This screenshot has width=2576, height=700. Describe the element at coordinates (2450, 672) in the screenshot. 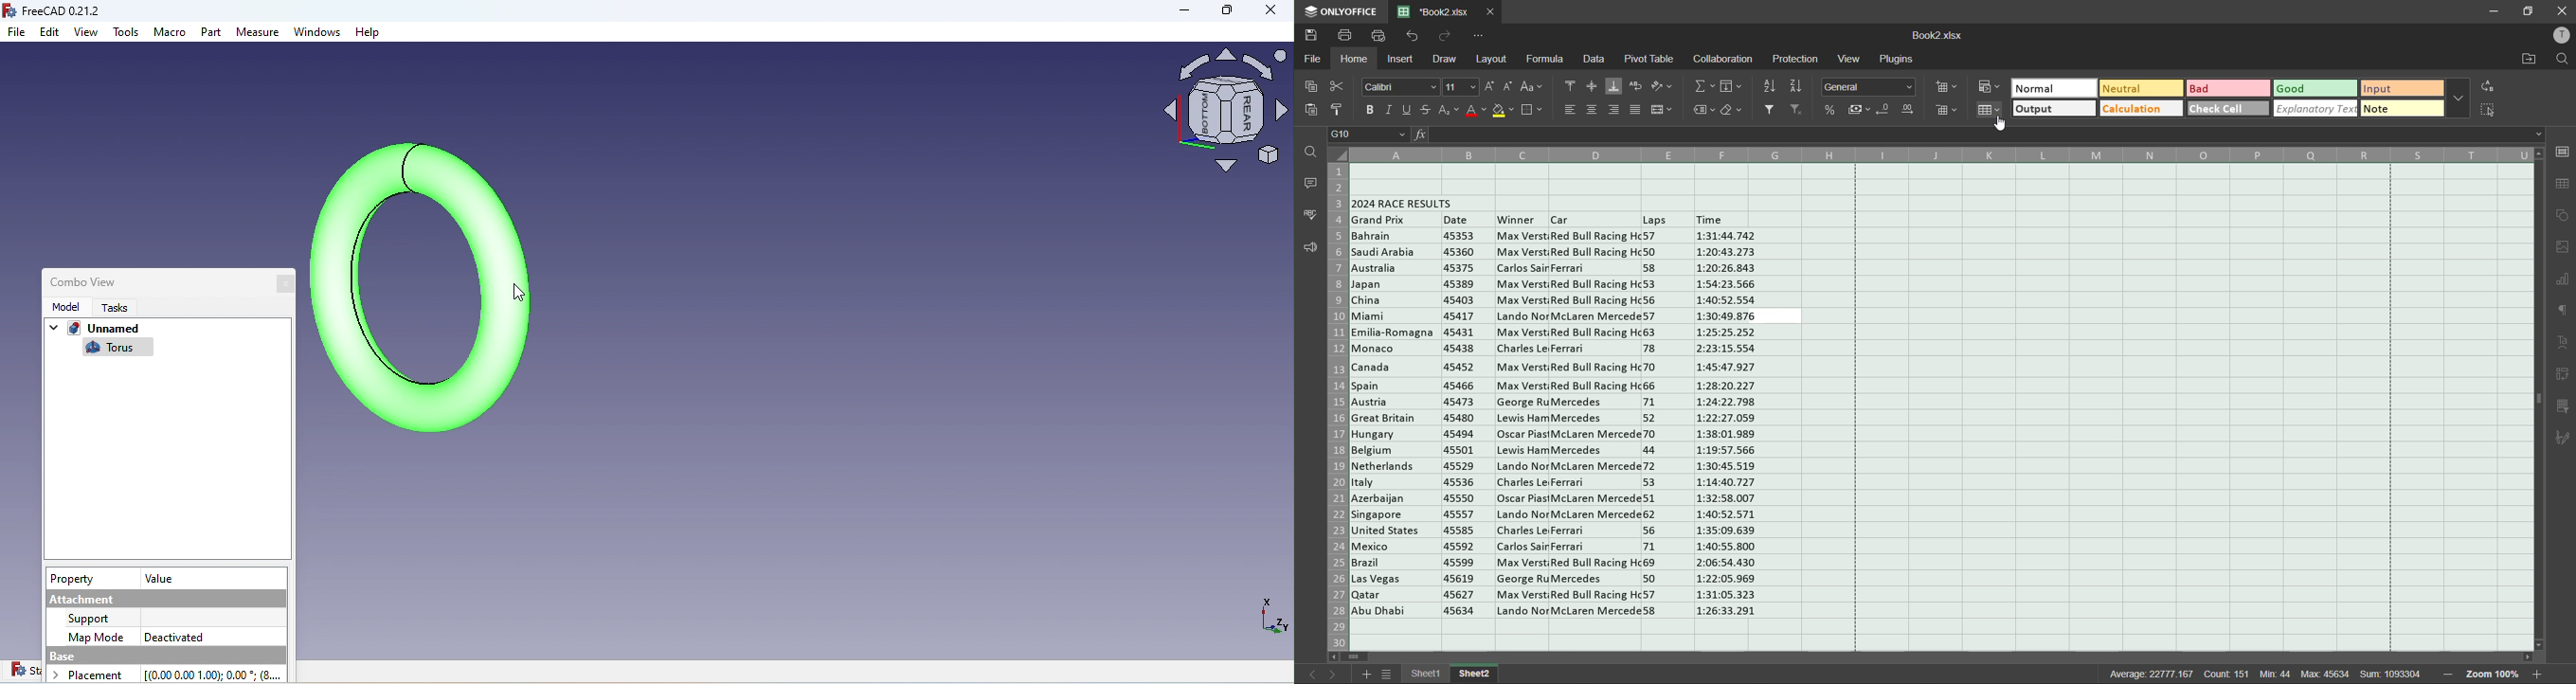

I see `zoom out` at that location.